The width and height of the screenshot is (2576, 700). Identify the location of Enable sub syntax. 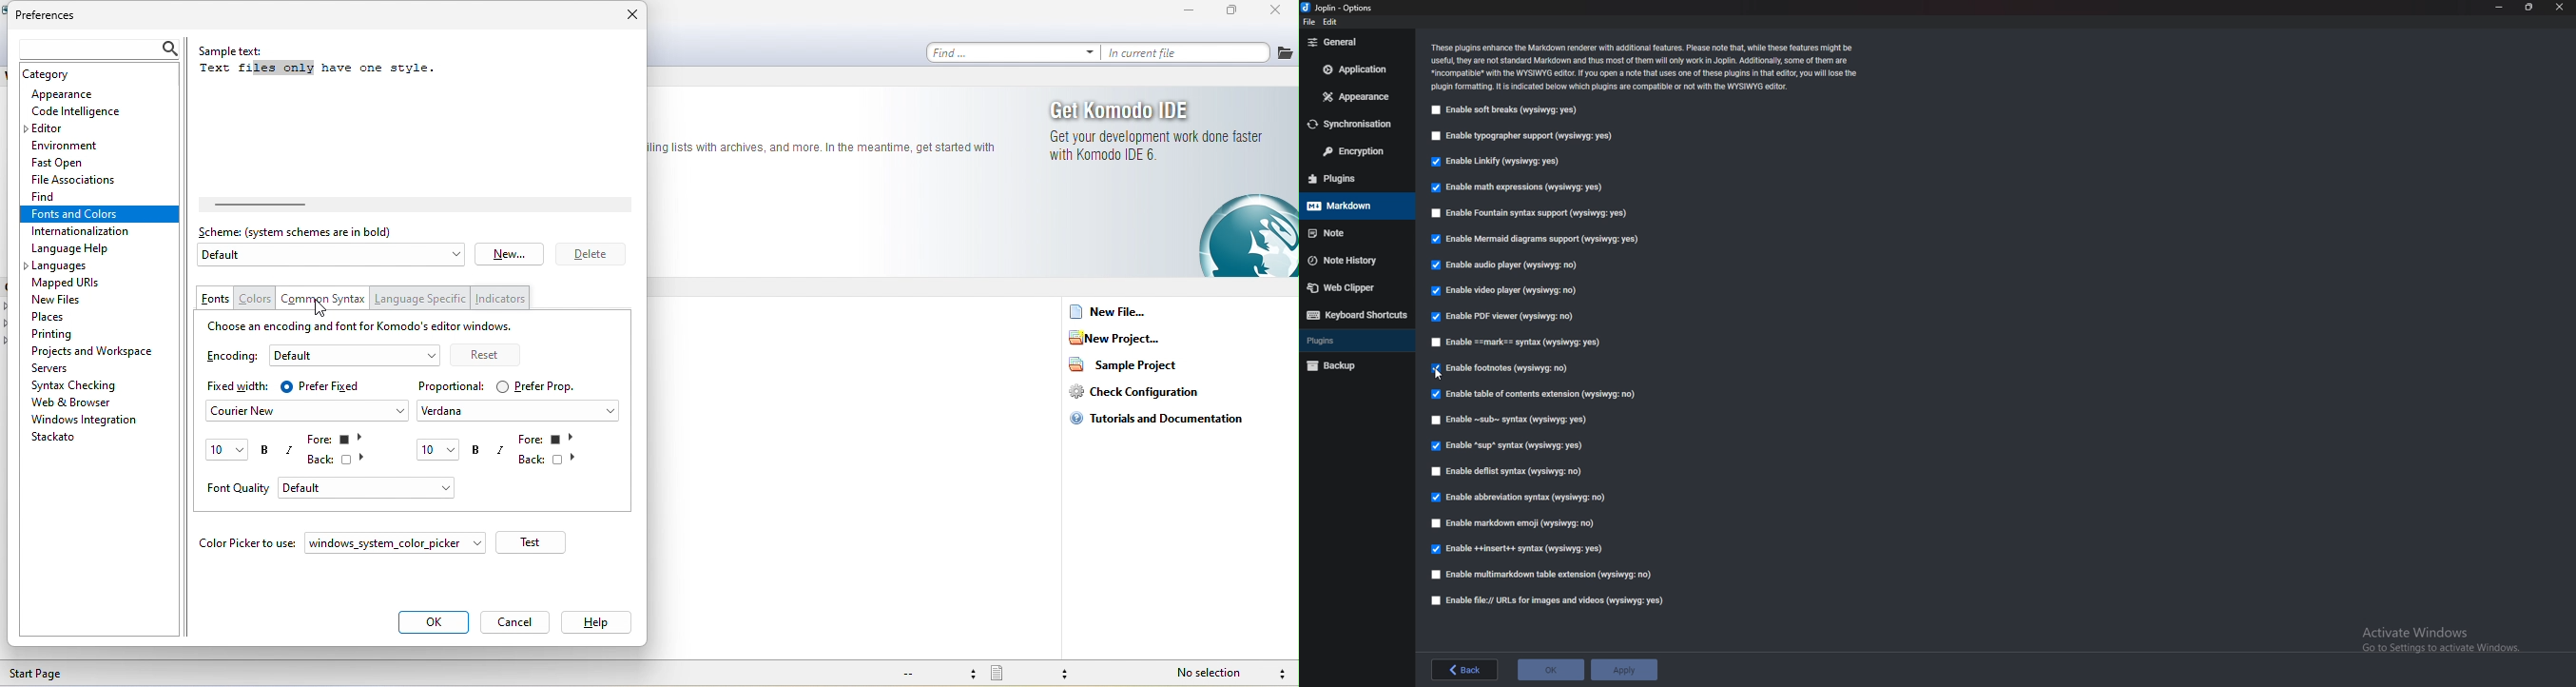
(1510, 420).